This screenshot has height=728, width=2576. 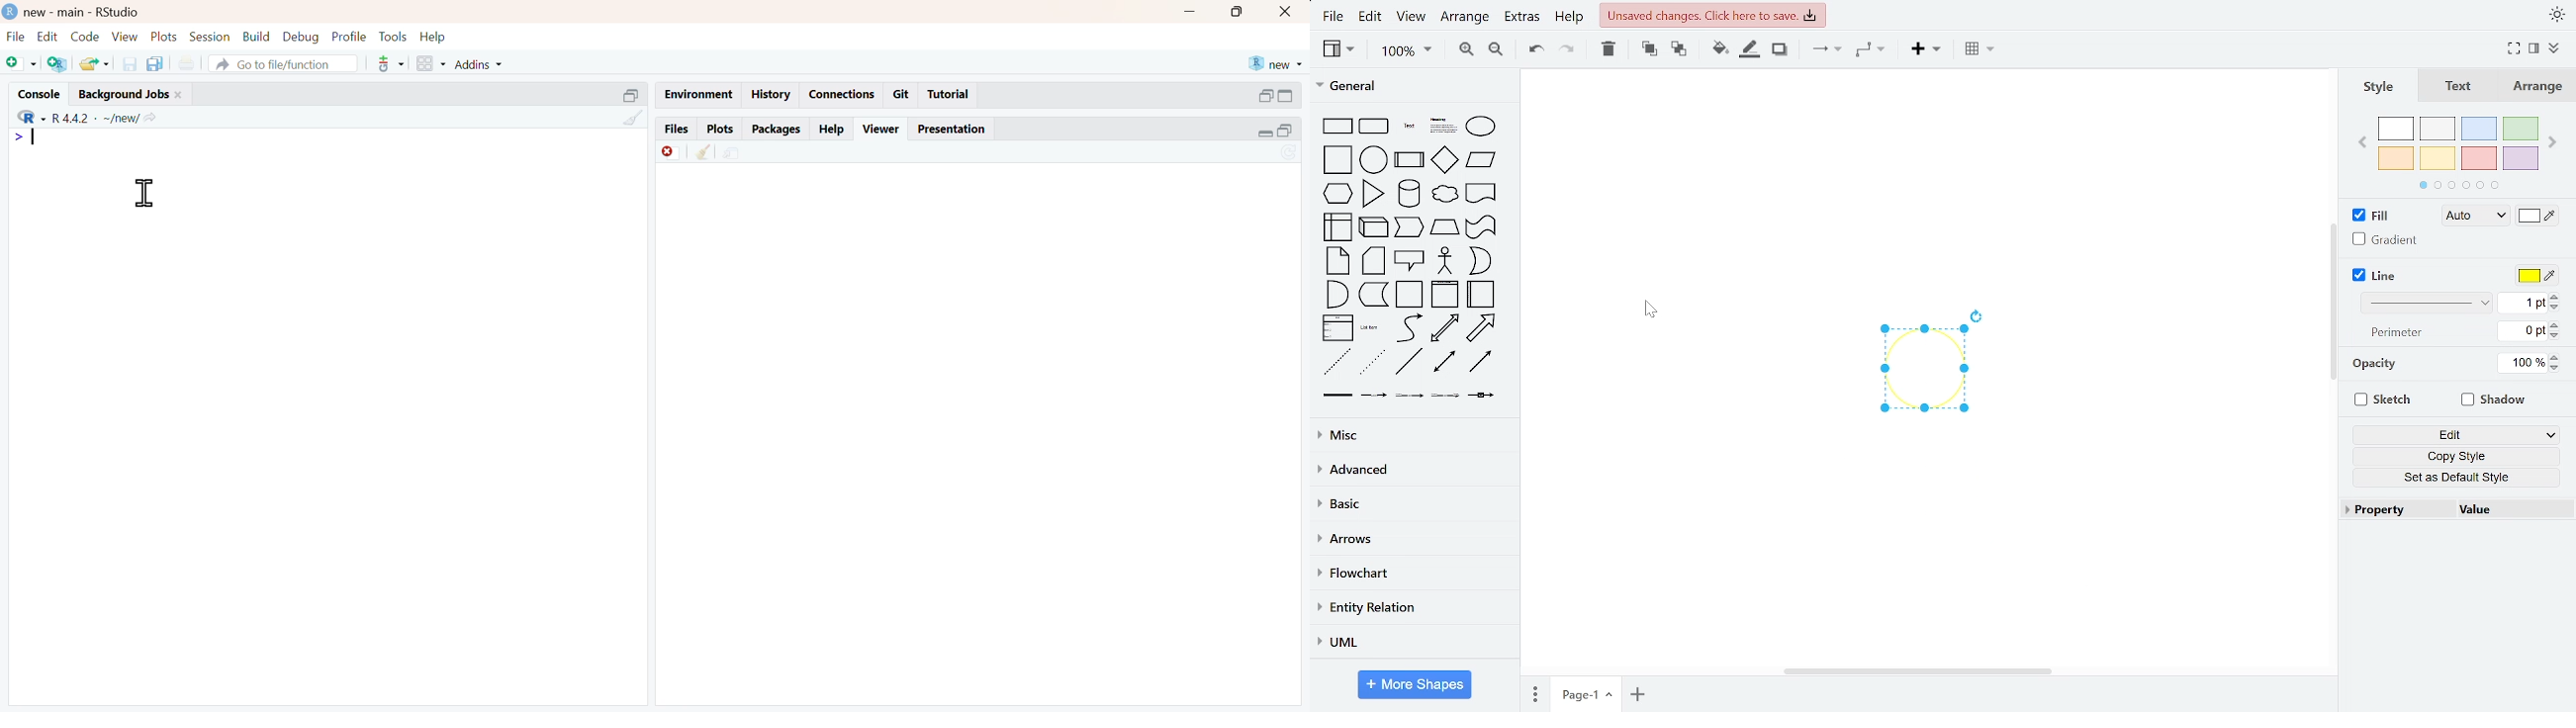 What do you see at coordinates (2525, 303) in the screenshot?
I see `change line width` at bounding box center [2525, 303].